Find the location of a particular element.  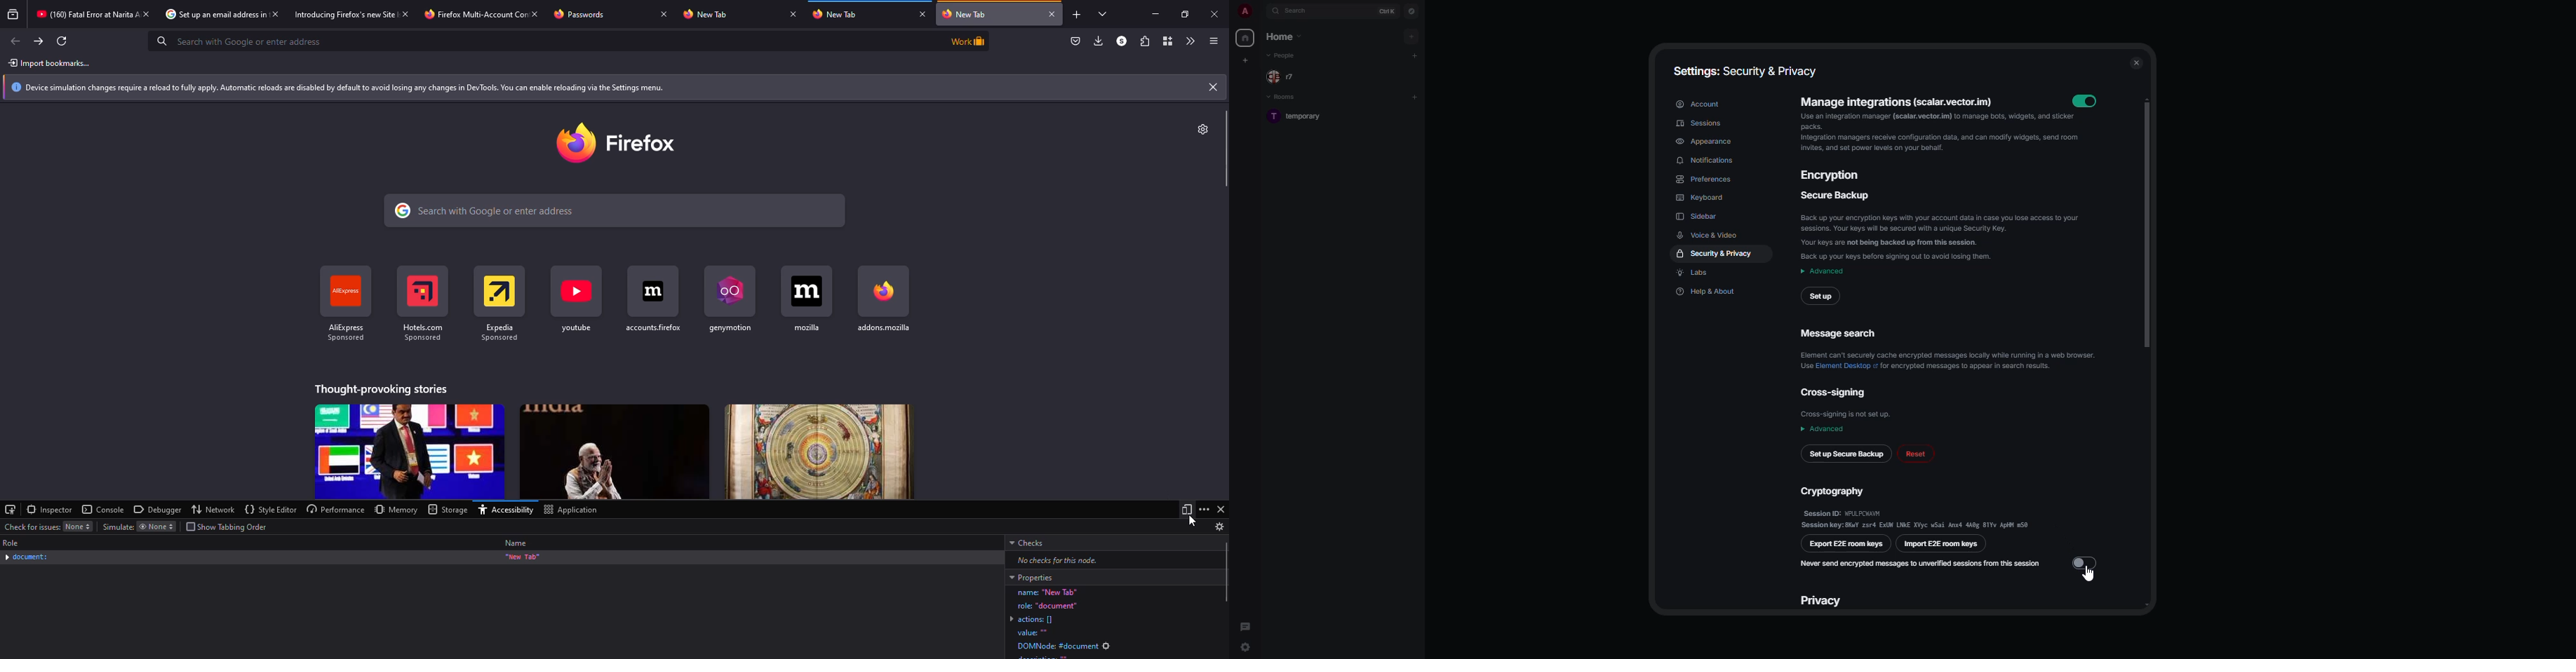

Firefox Mozilla shortcut is located at coordinates (884, 299).